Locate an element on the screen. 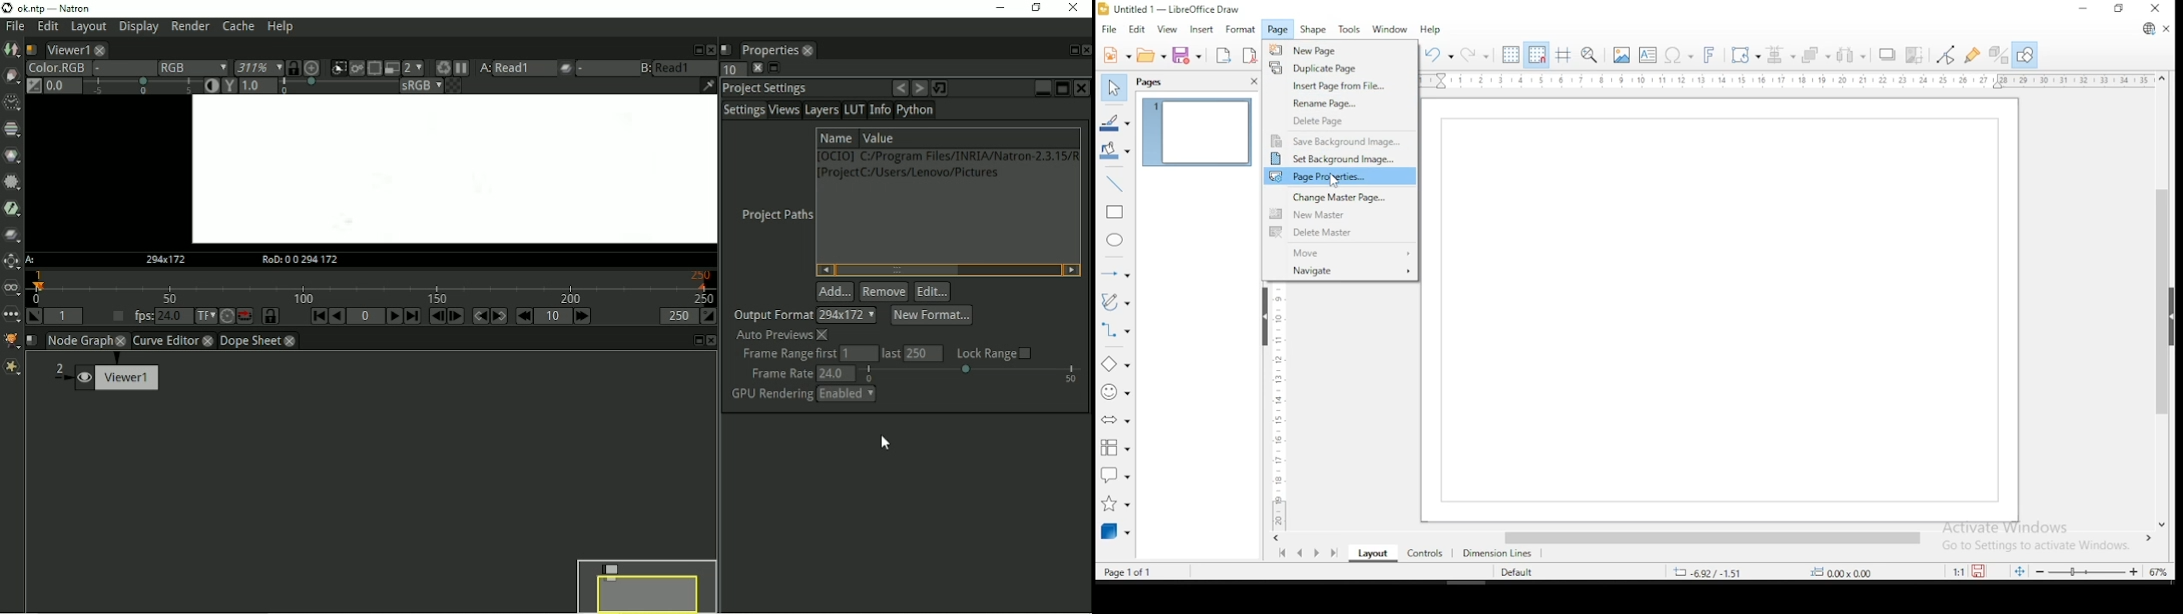  set background image is located at coordinates (1341, 159).